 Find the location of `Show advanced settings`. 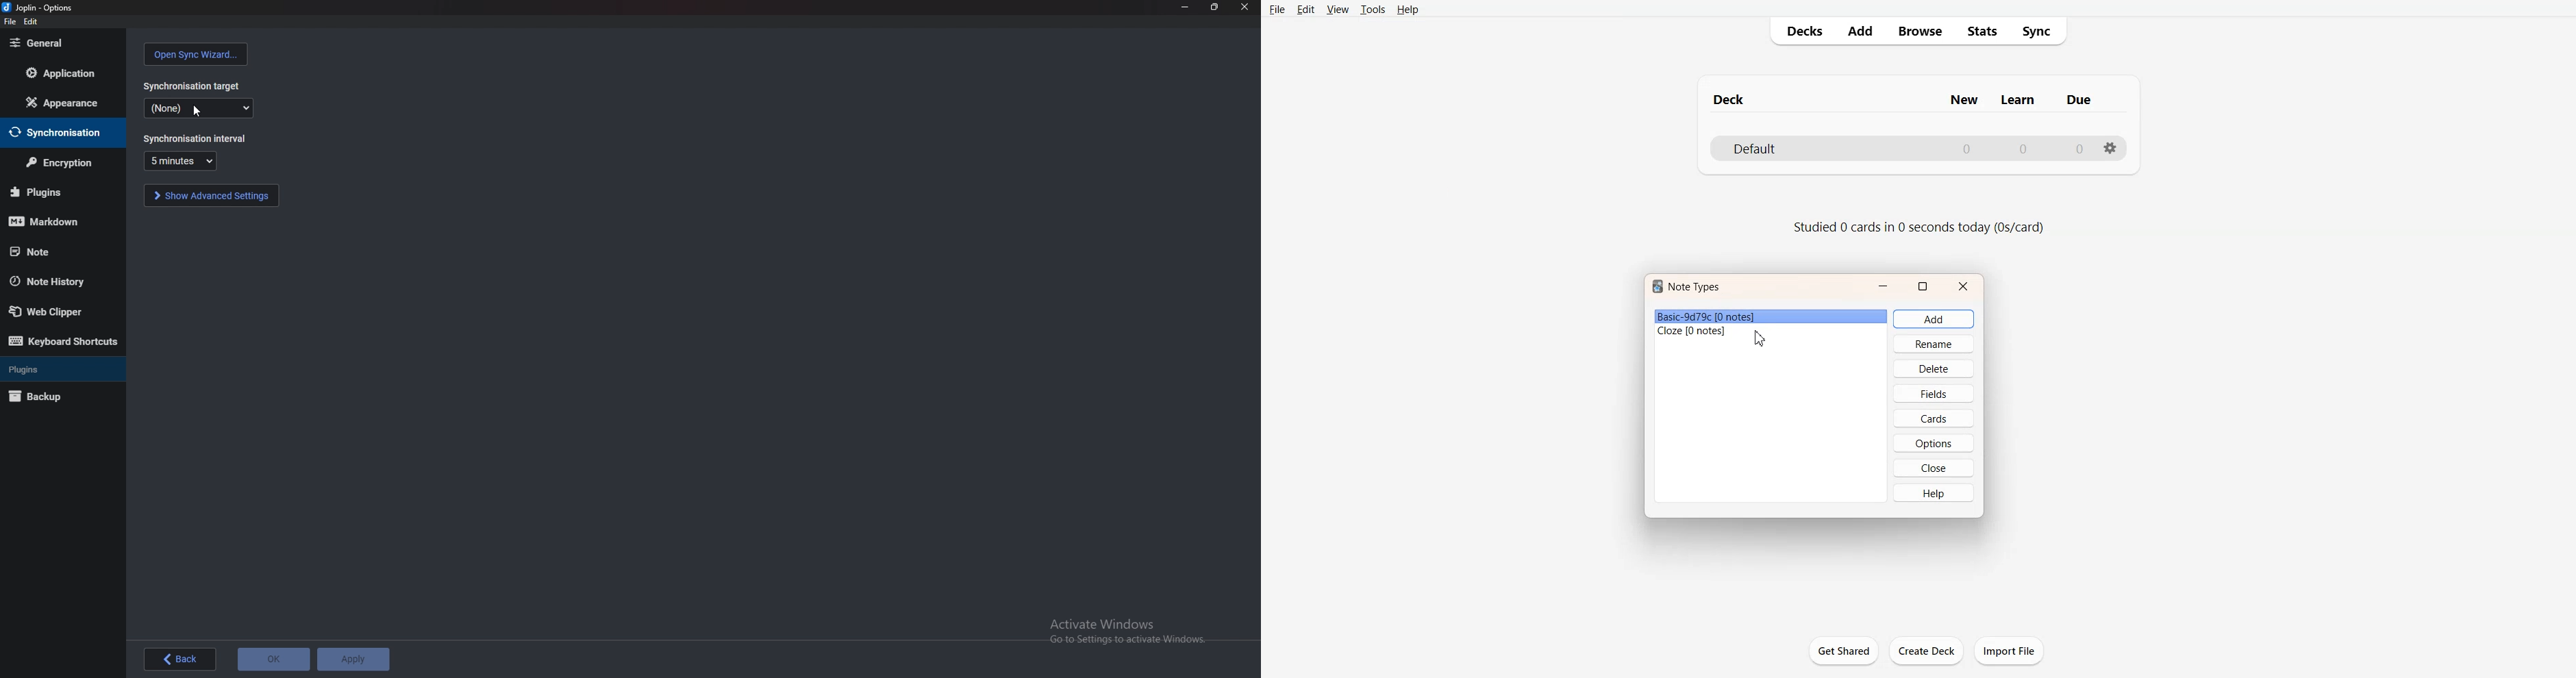

Show advanced settings is located at coordinates (213, 195).